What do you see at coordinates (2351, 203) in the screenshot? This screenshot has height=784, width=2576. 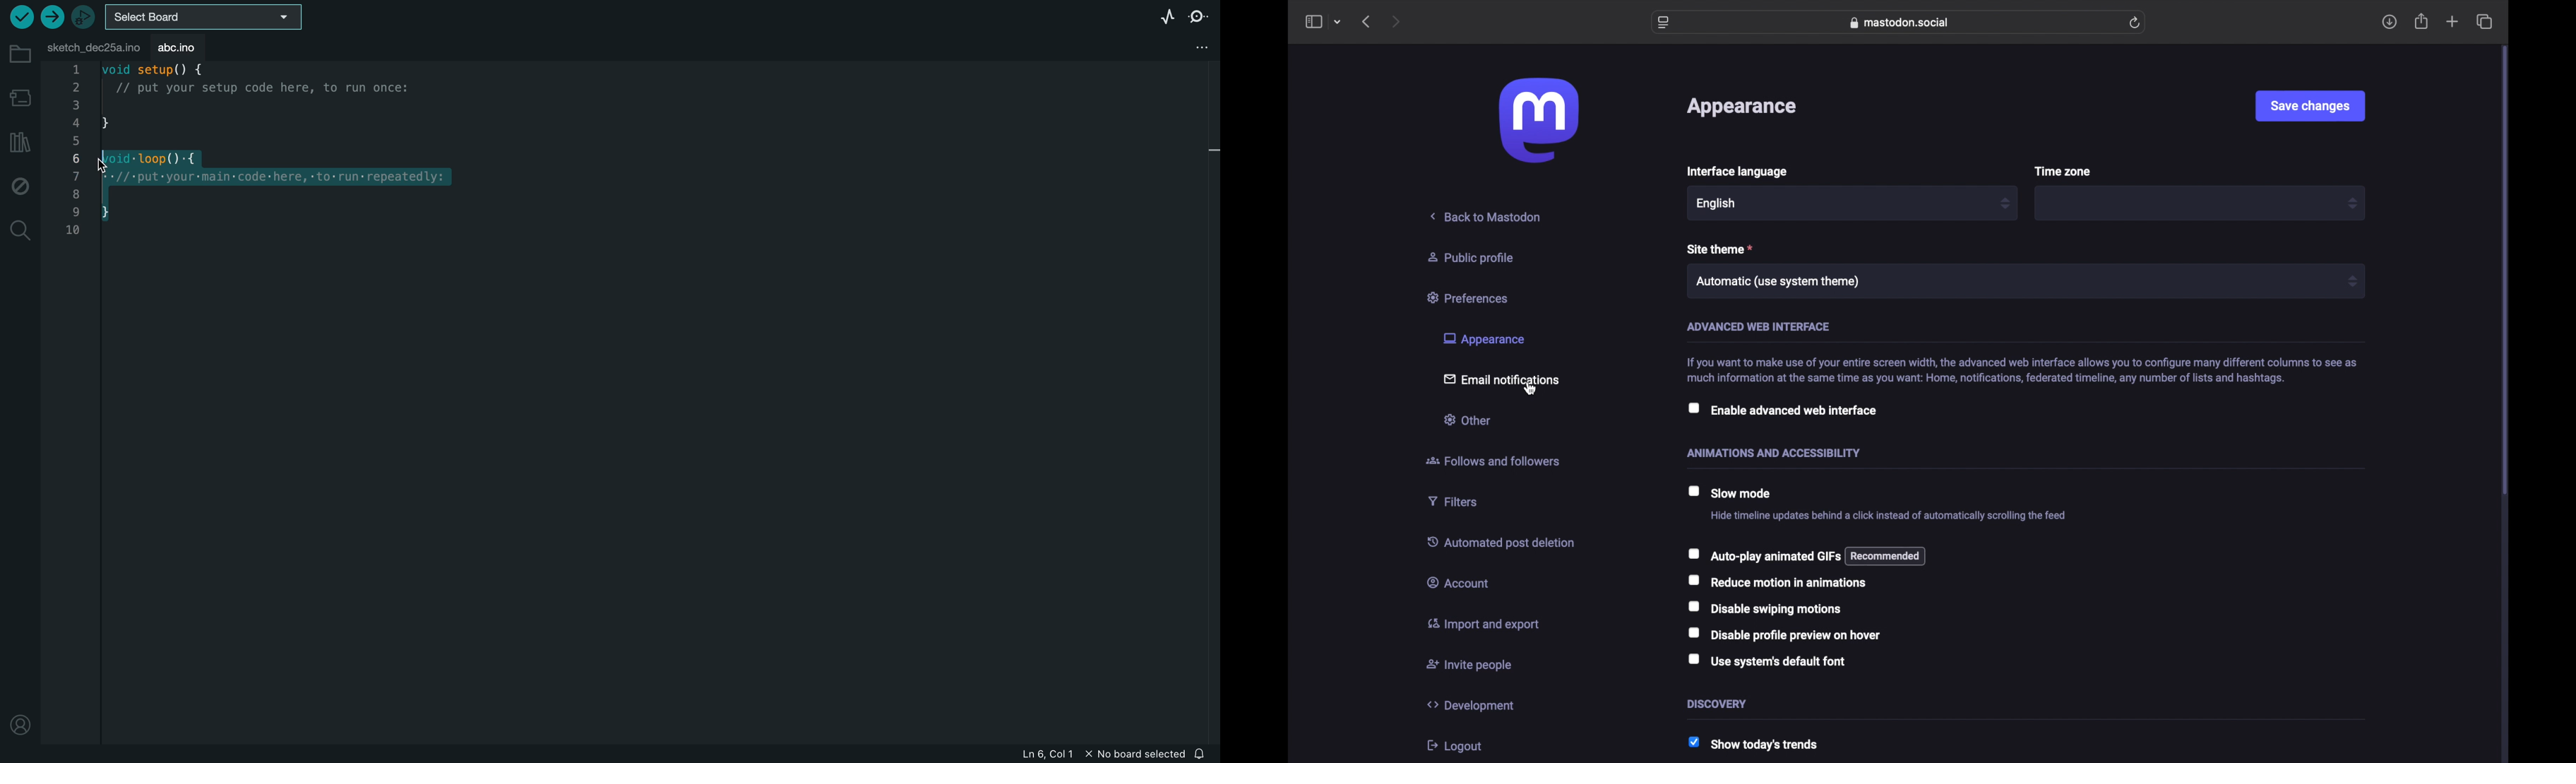 I see `dropdown` at bounding box center [2351, 203].